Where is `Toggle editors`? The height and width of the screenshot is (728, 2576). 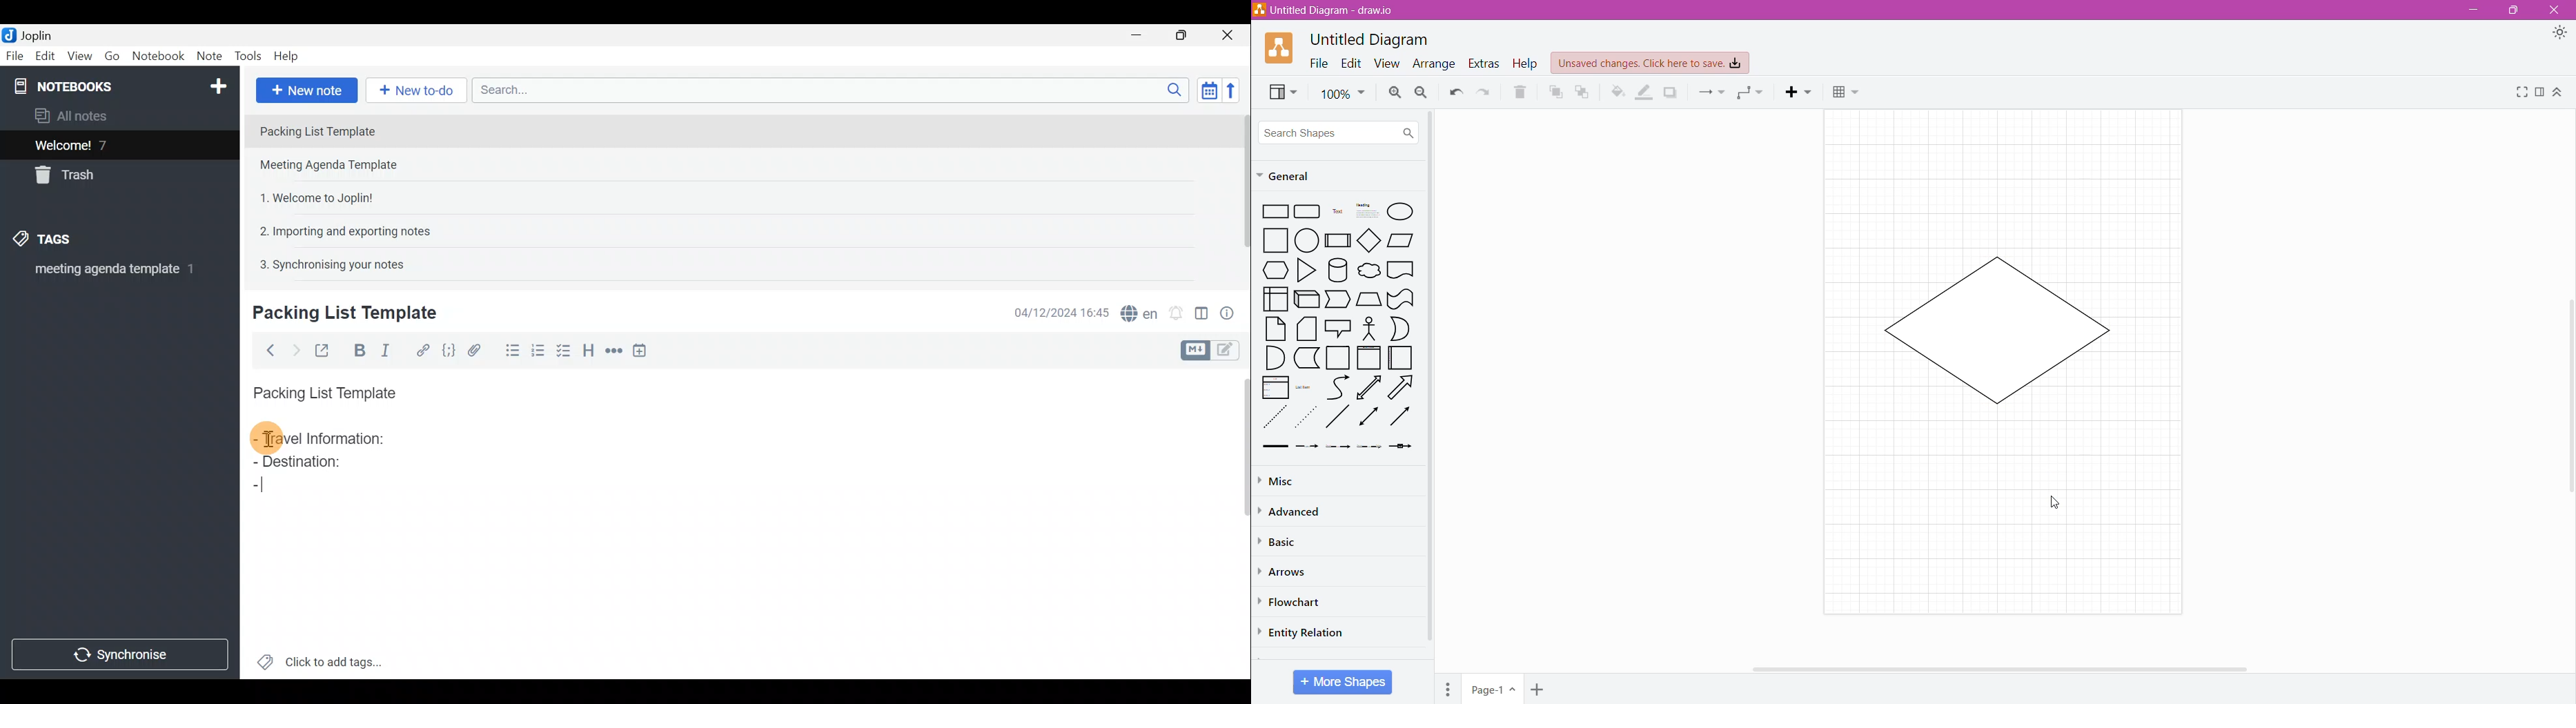 Toggle editors is located at coordinates (1197, 349).